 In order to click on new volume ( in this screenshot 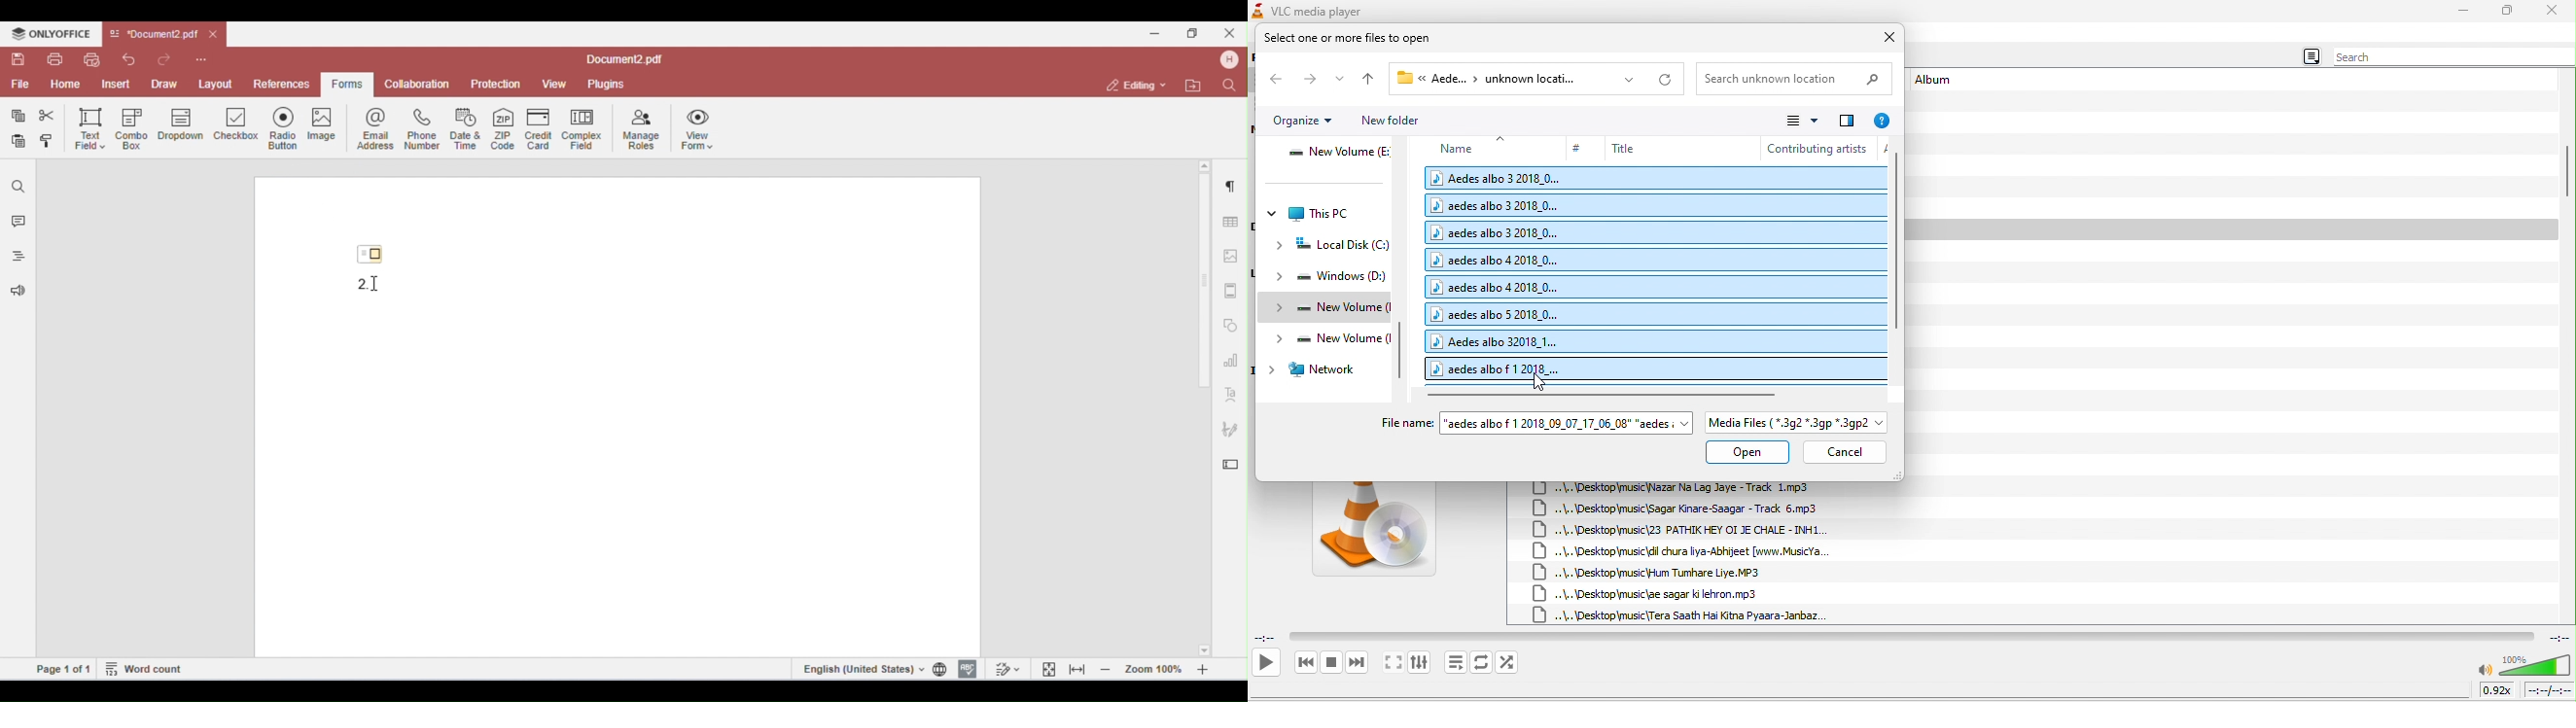, I will do `click(1328, 307)`.